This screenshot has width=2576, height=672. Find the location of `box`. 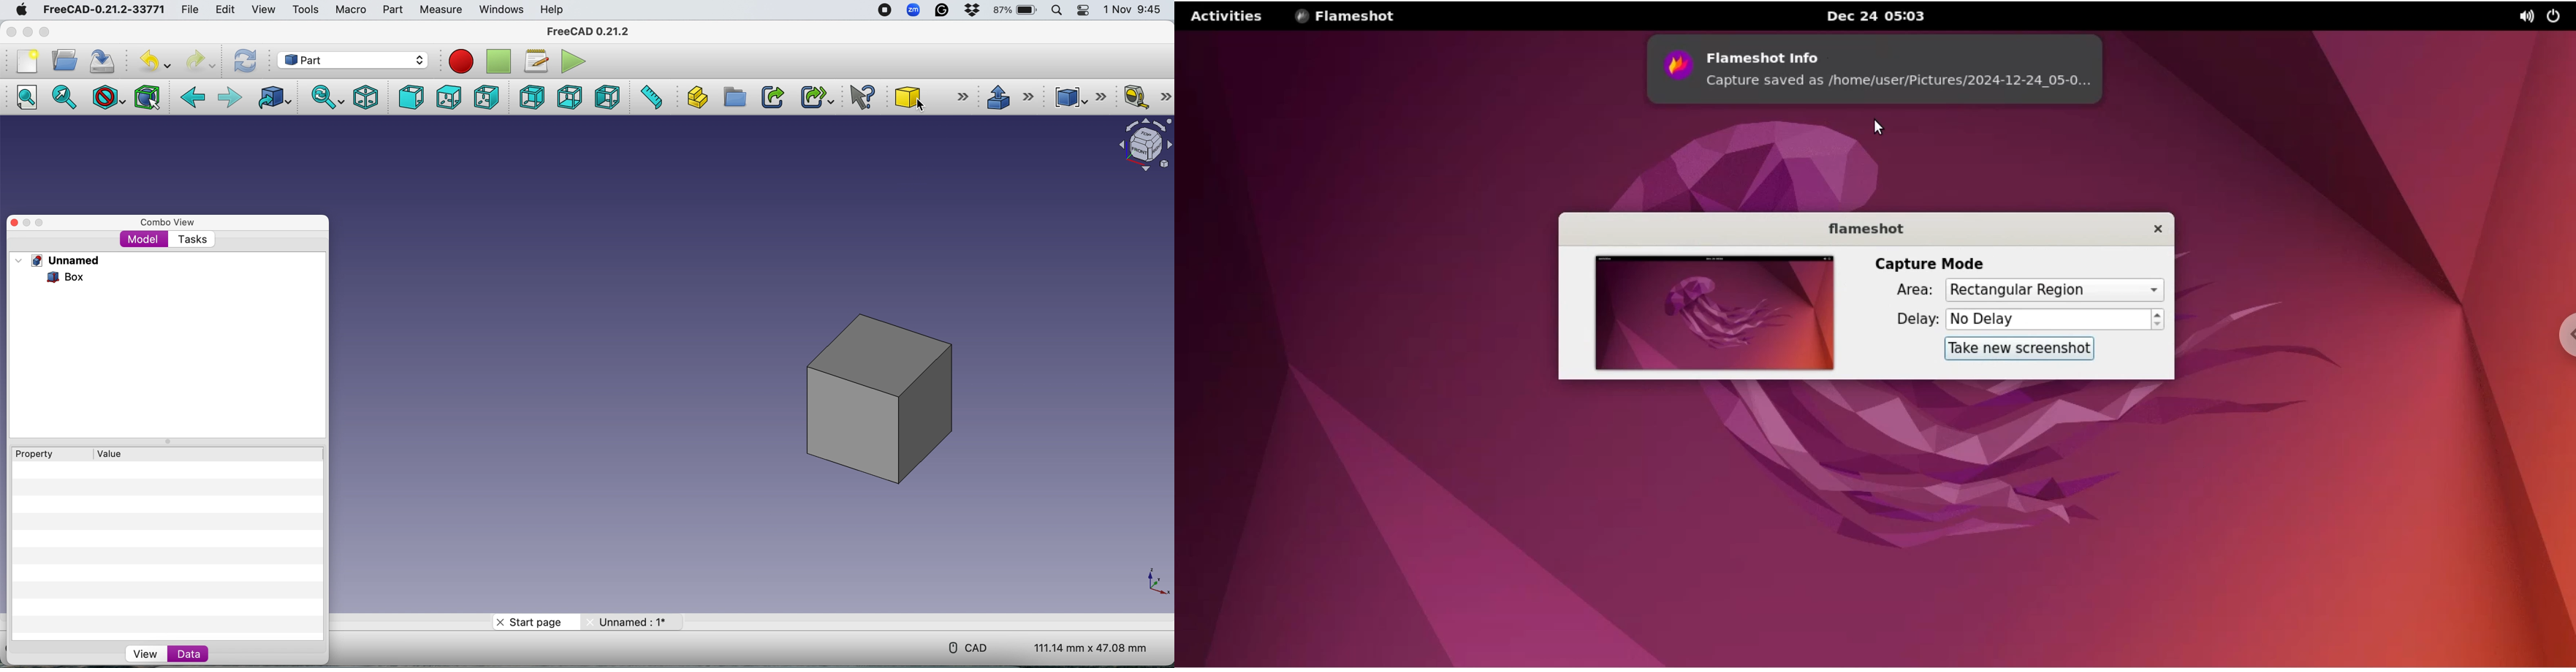

box is located at coordinates (882, 397).